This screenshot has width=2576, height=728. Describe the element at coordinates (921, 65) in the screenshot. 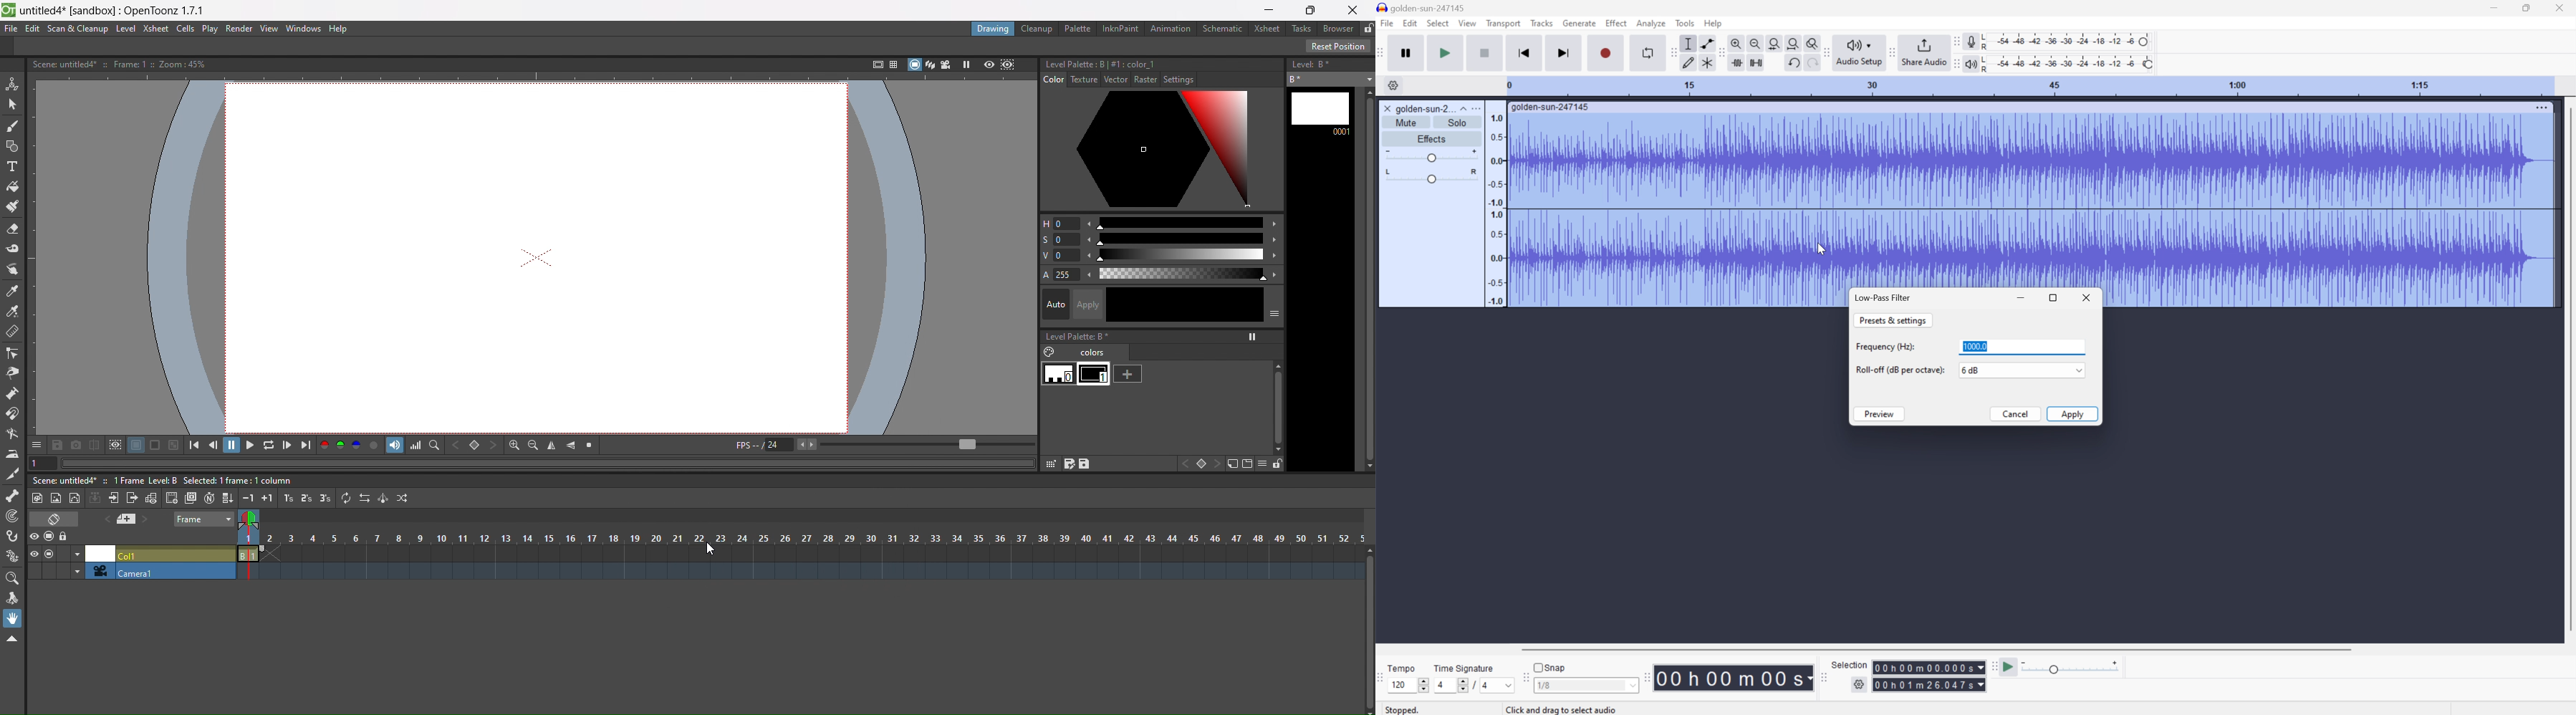

I see `stand view` at that location.